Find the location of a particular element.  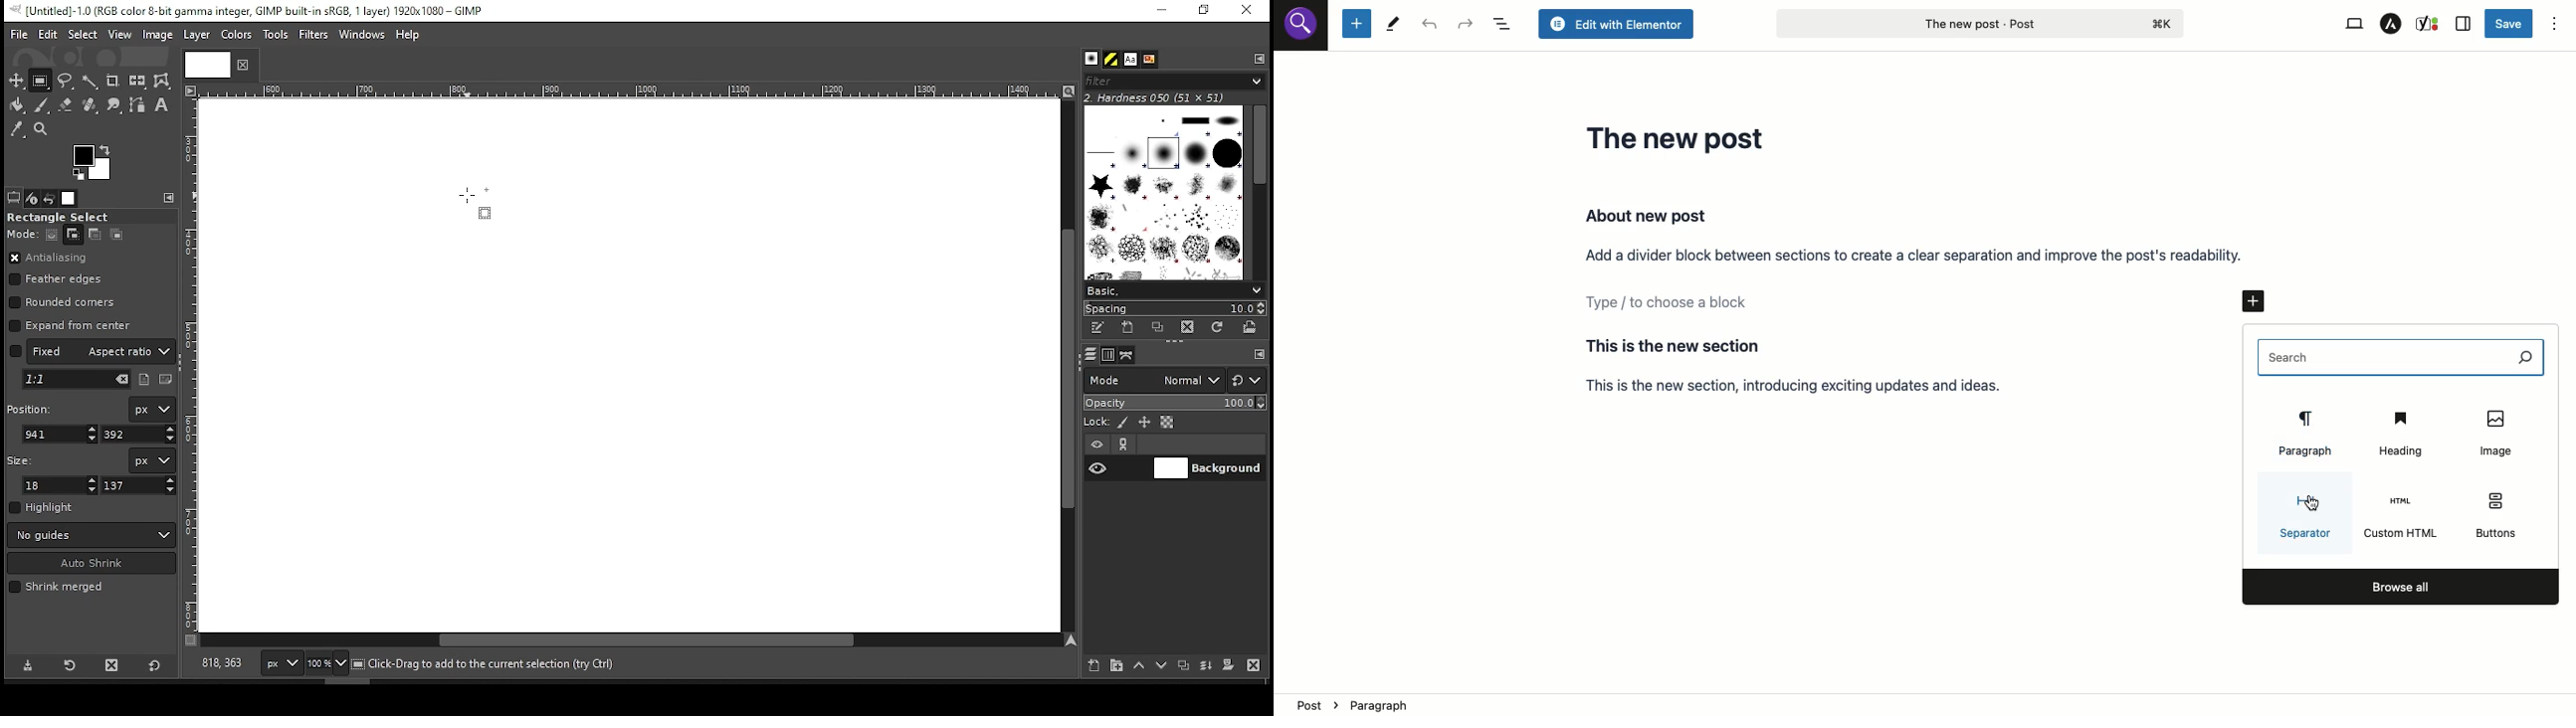

tools is located at coordinates (278, 36).